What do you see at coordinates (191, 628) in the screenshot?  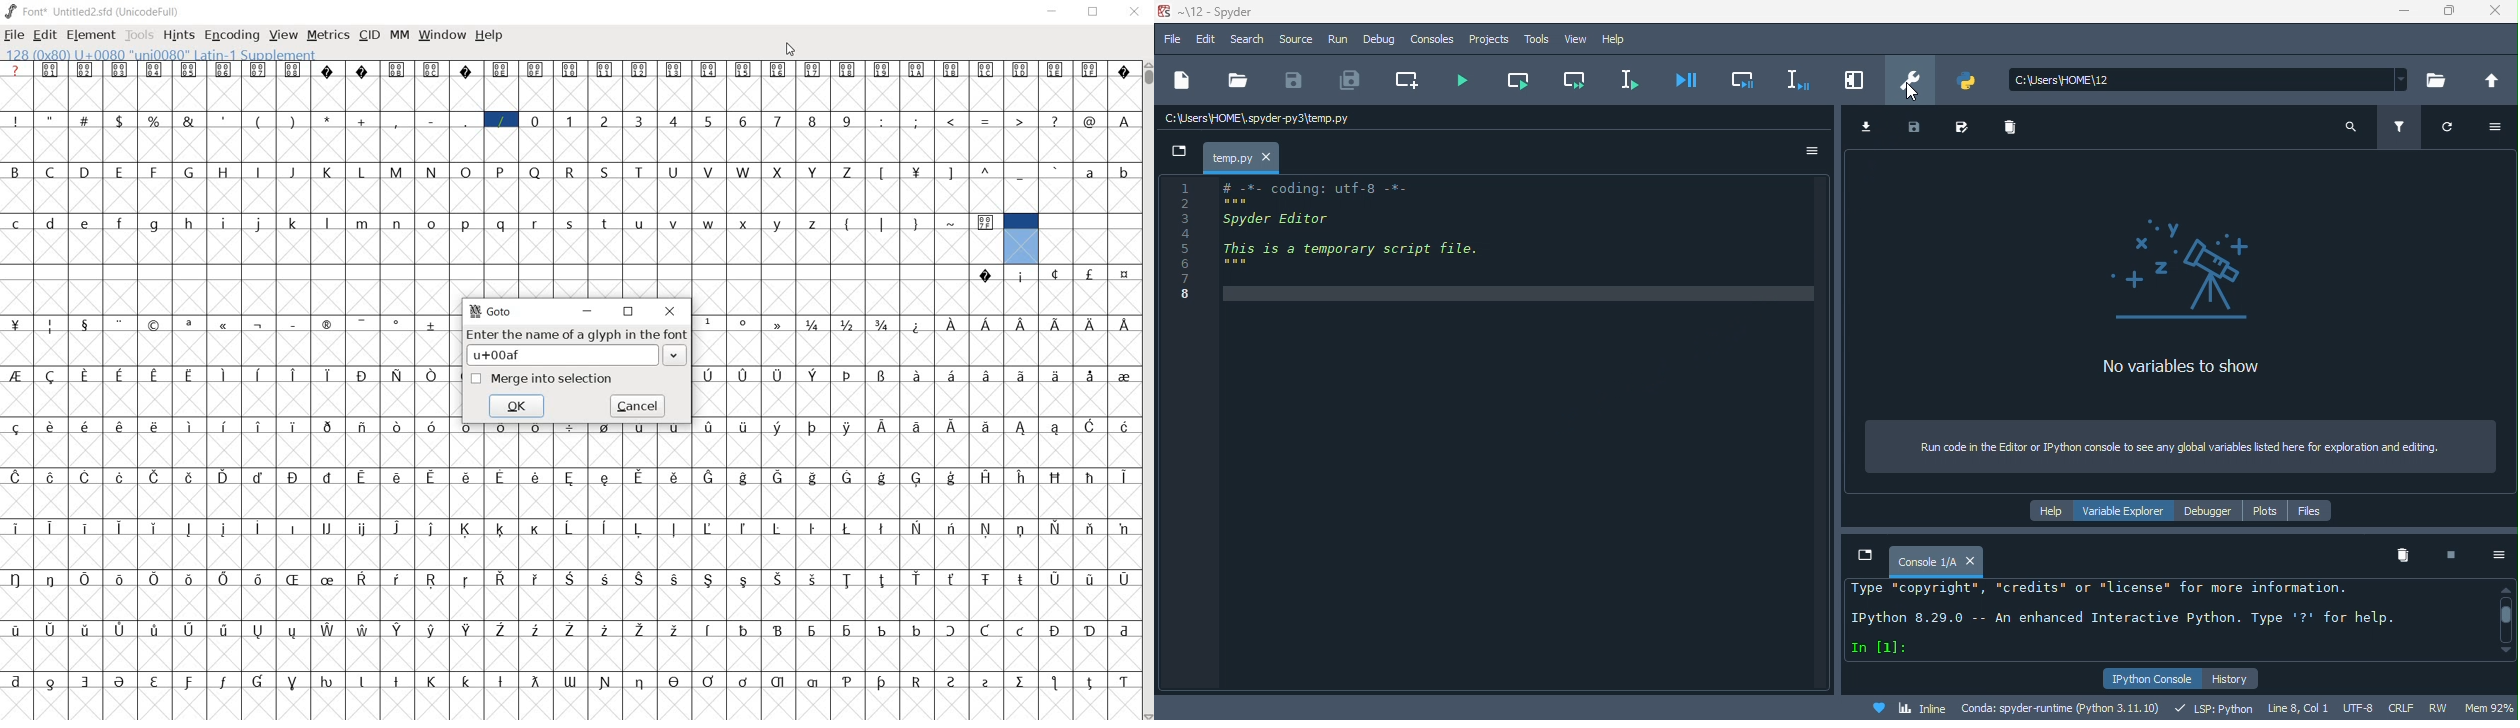 I see `Symbol` at bounding box center [191, 628].